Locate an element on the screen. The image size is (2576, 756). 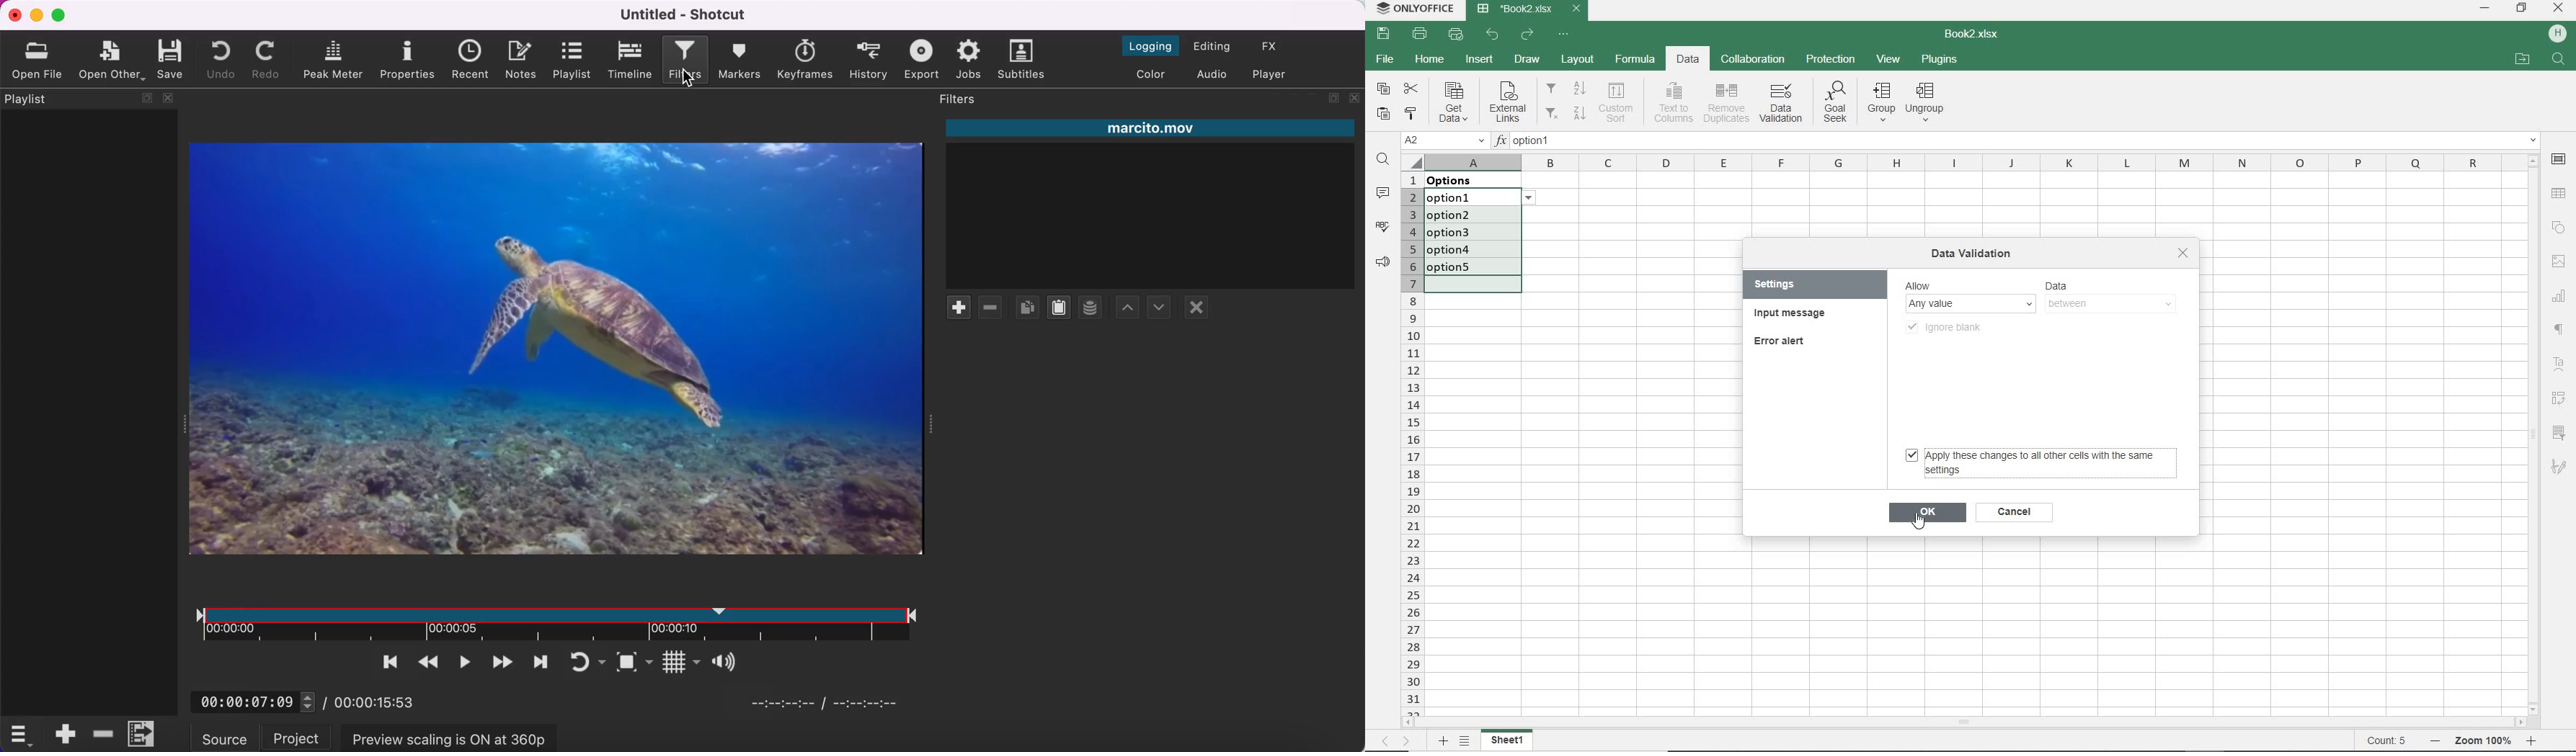
timelime options is located at coordinates (22, 735).